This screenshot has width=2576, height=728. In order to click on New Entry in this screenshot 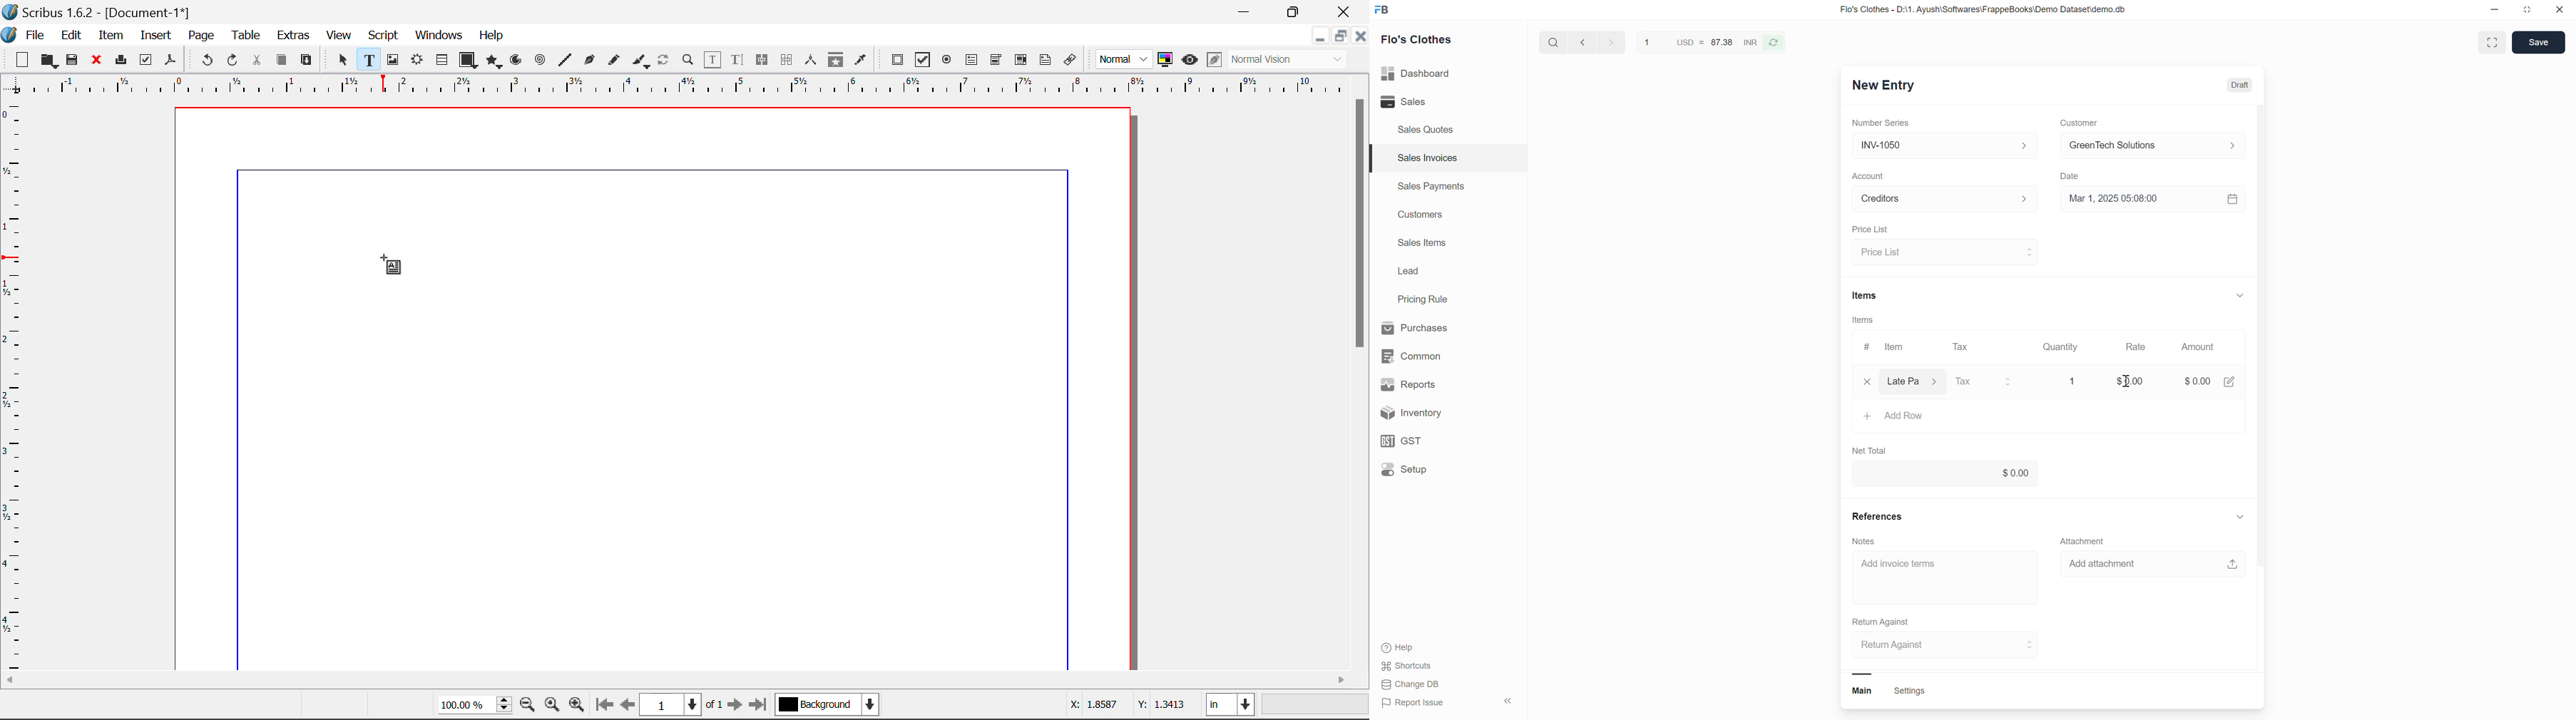, I will do `click(1891, 86)`.